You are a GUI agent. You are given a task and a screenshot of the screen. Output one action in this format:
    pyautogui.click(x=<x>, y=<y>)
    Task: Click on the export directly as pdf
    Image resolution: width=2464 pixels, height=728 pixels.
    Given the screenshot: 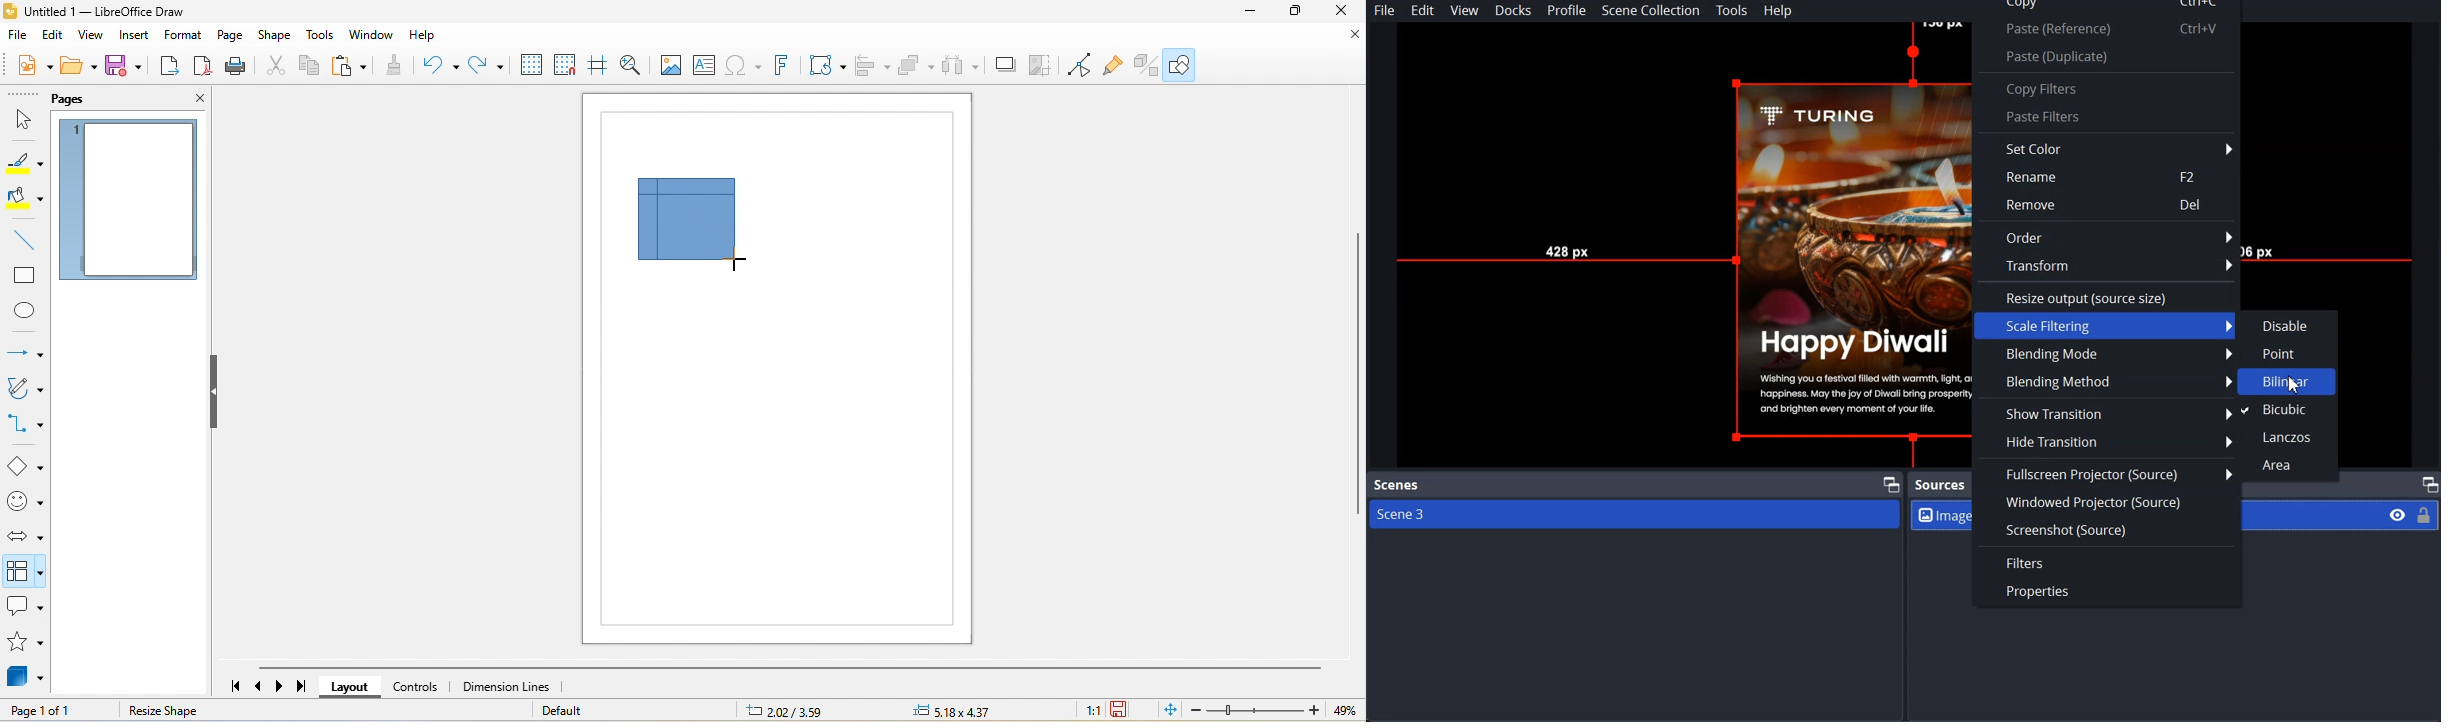 What is the action you would take?
    pyautogui.click(x=205, y=67)
    